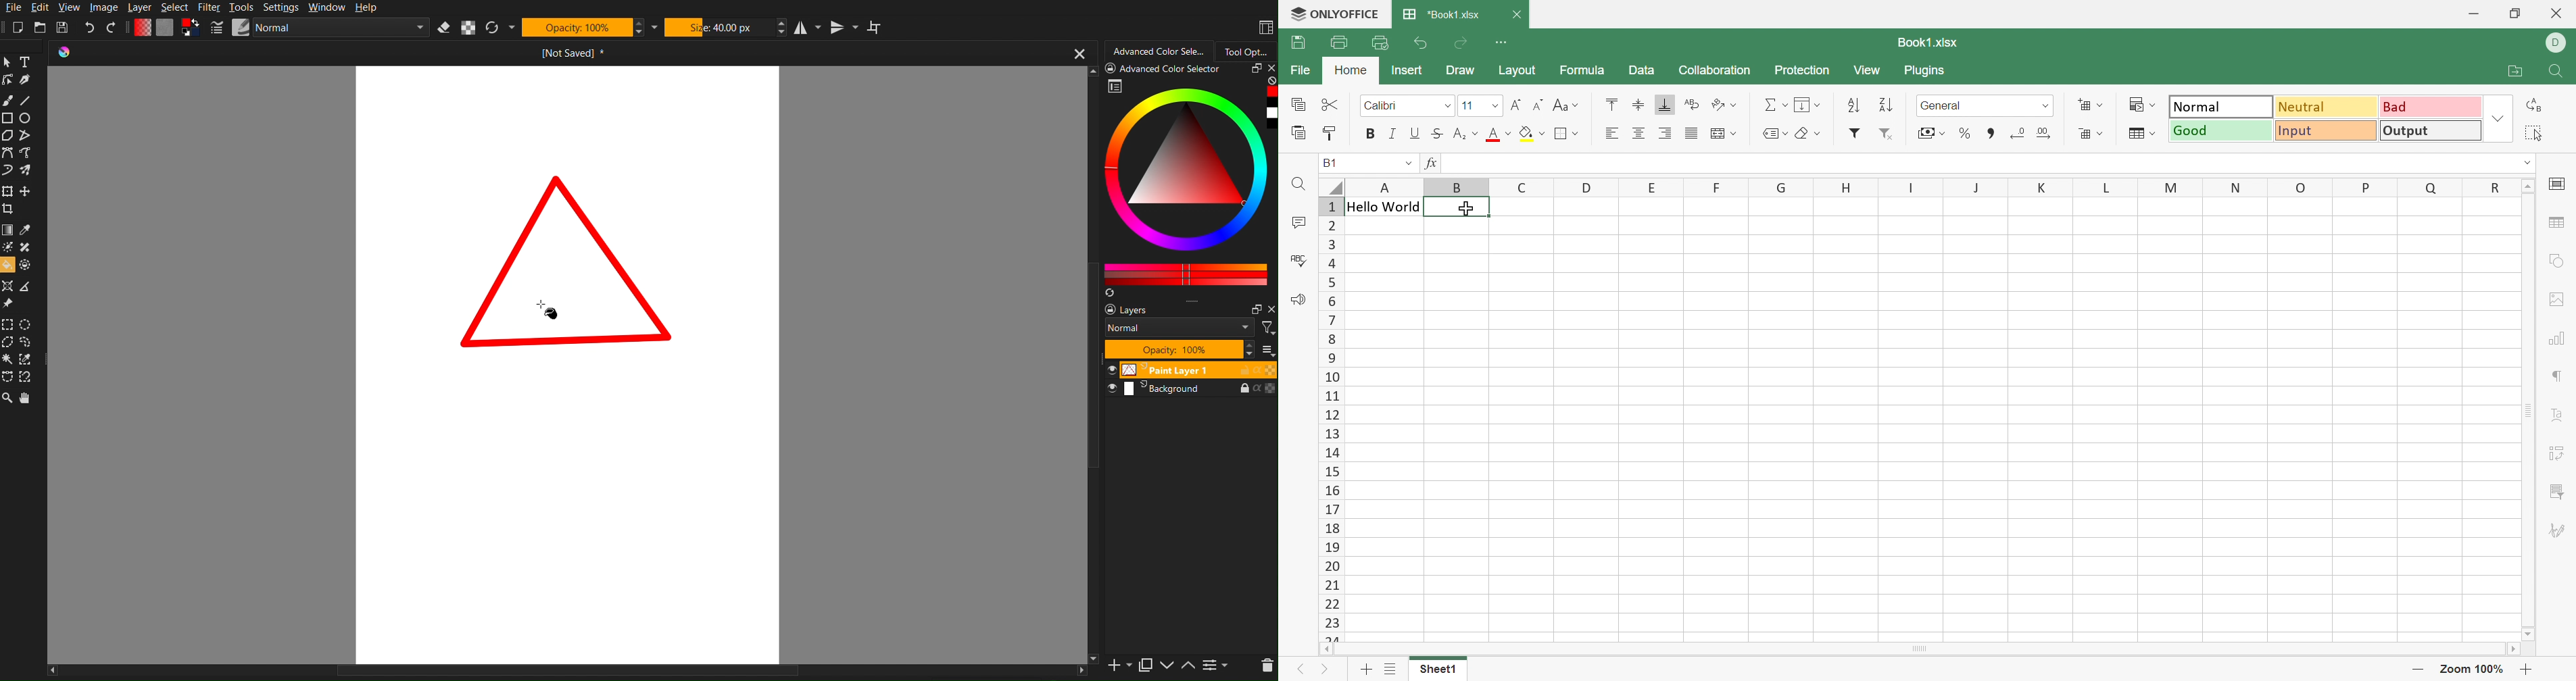 This screenshot has width=2576, height=700. What do you see at coordinates (1299, 300) in the screenshot?
I see `Feedback & Support` at bounding box center [1299, 300].